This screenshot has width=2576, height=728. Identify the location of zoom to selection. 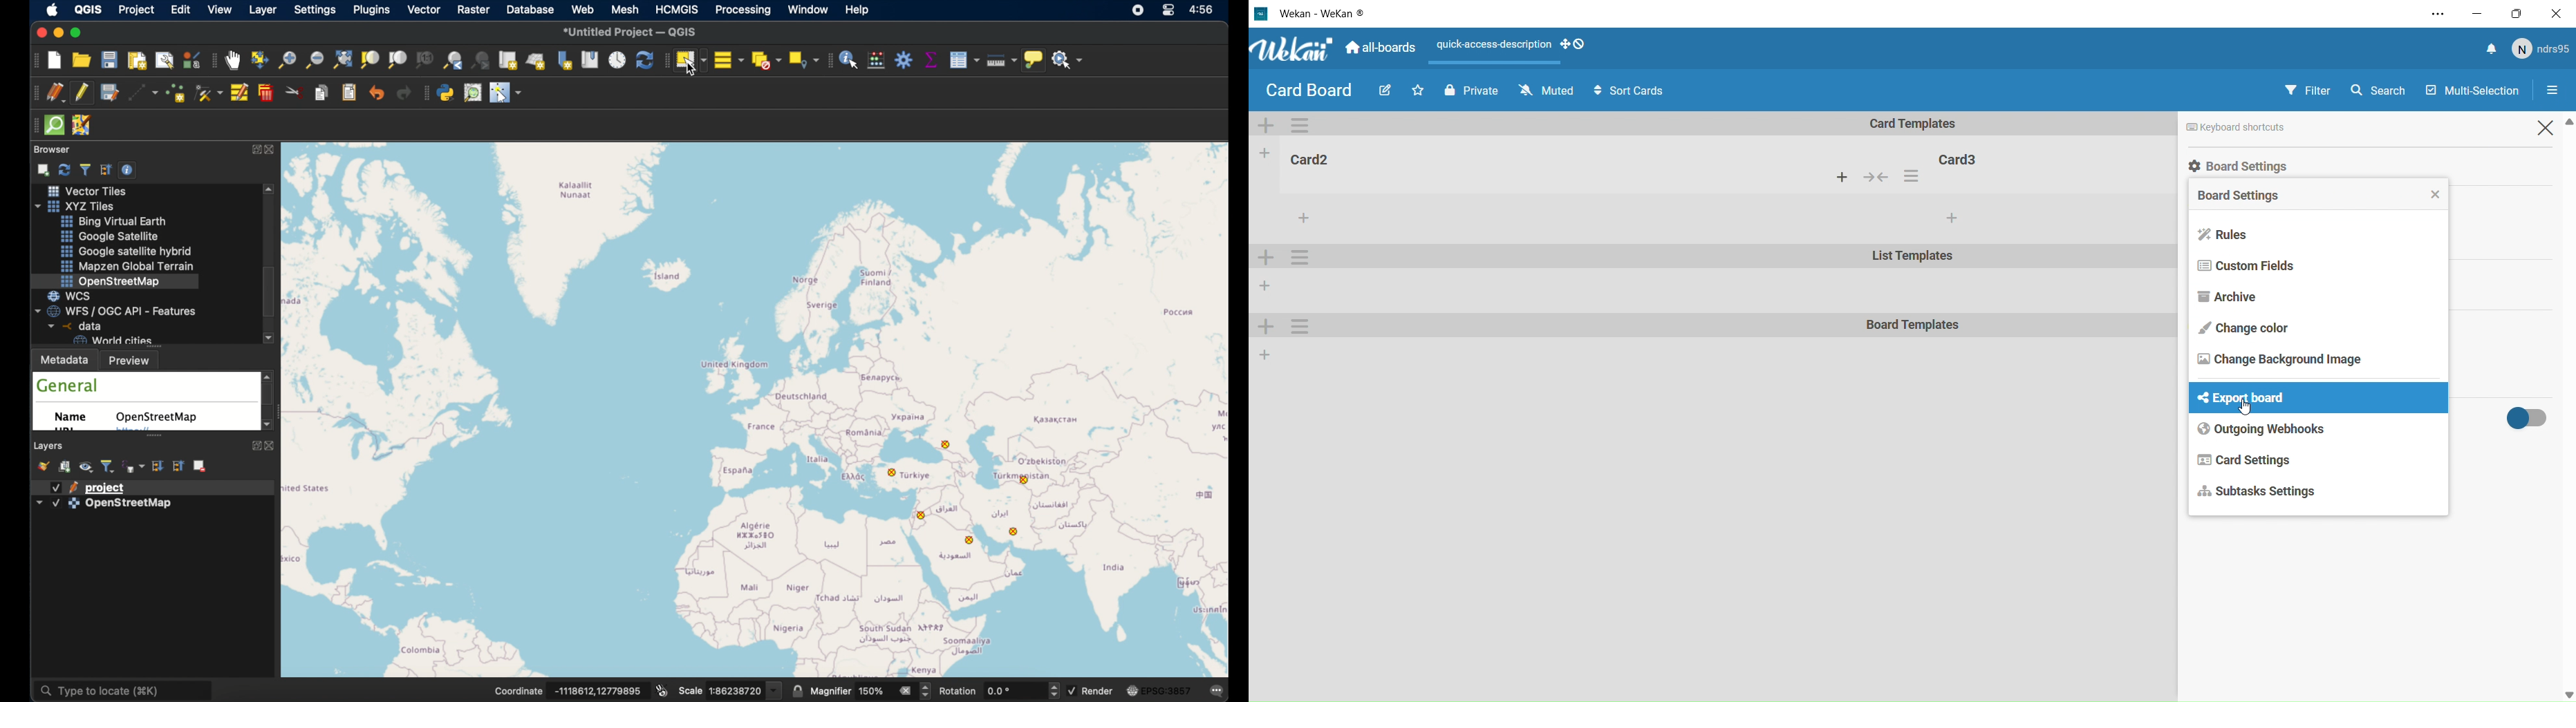
(373, 60).